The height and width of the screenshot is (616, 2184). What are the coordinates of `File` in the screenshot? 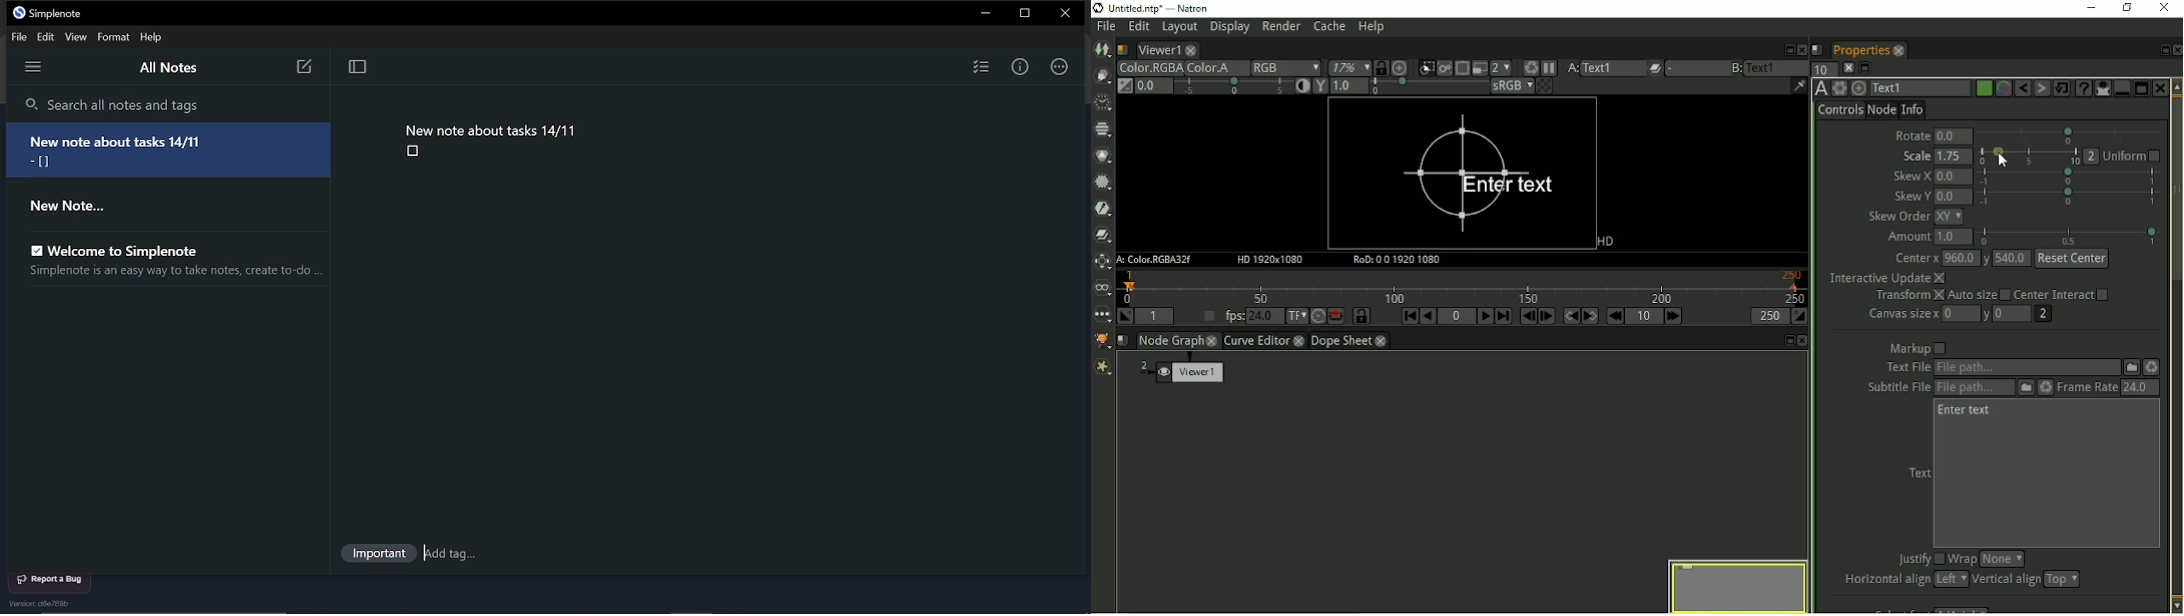 It's located at (21, 37).